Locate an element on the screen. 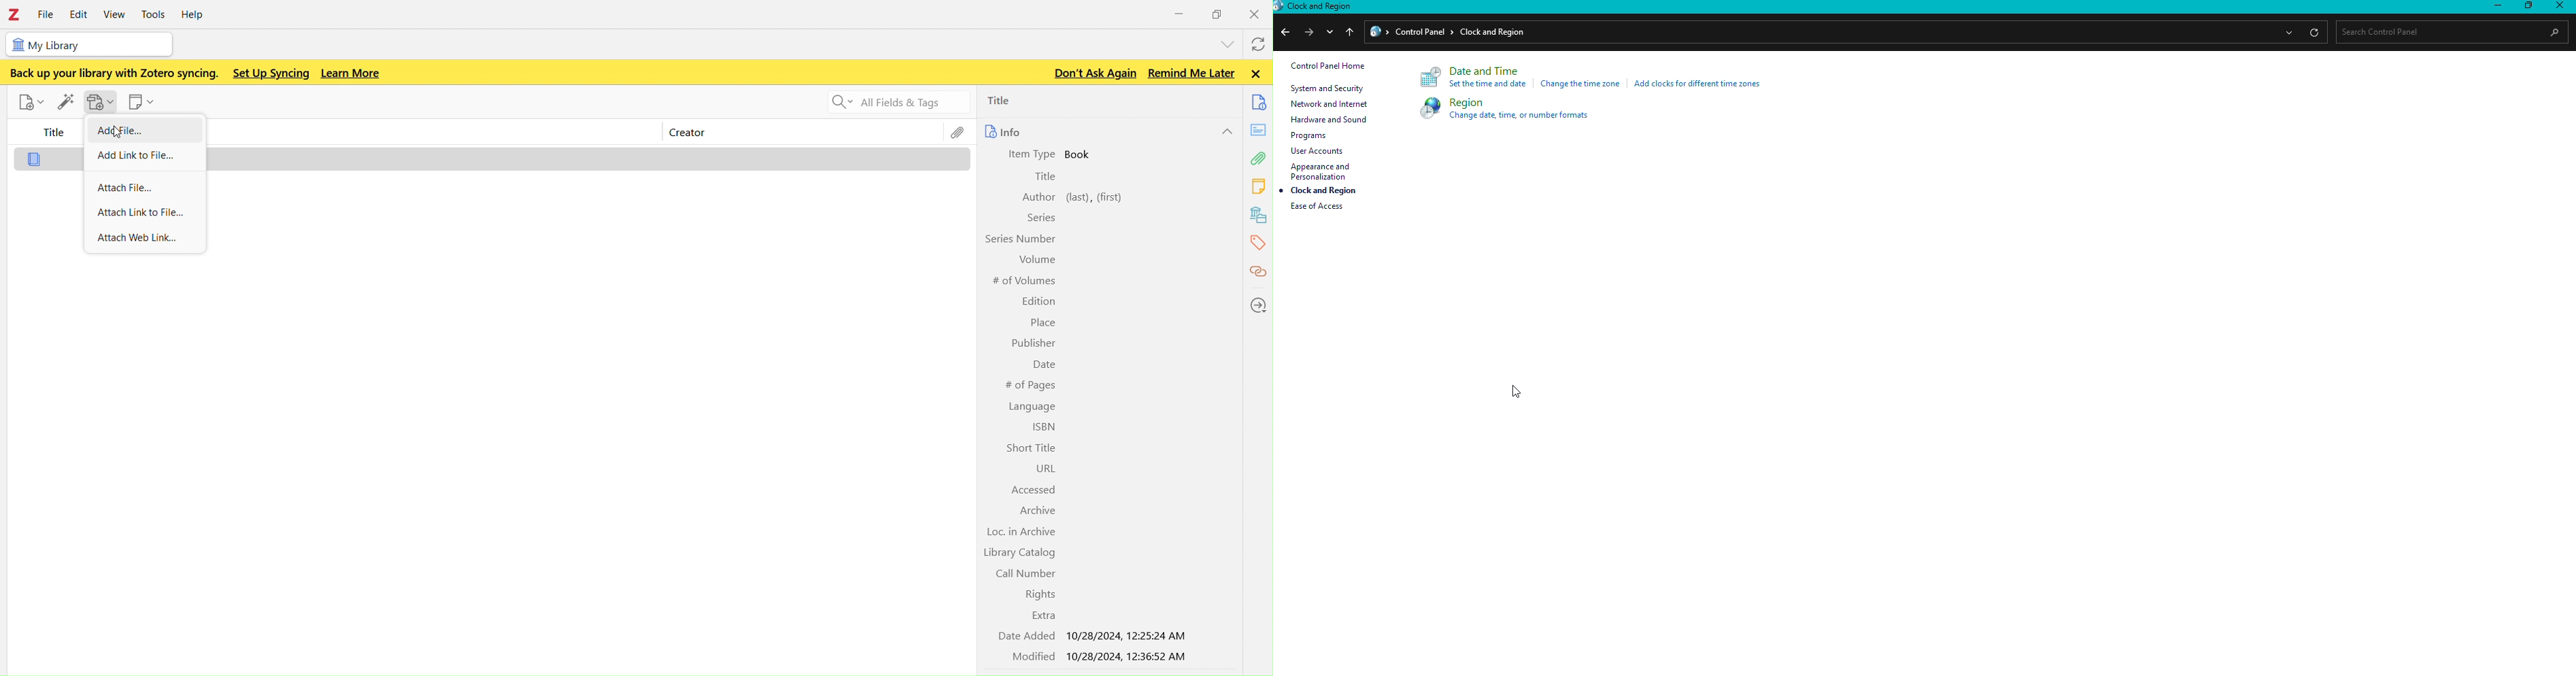 The height and width of the screenshot is (700, 2576). Accessed is located at coordinates (1035, 489).